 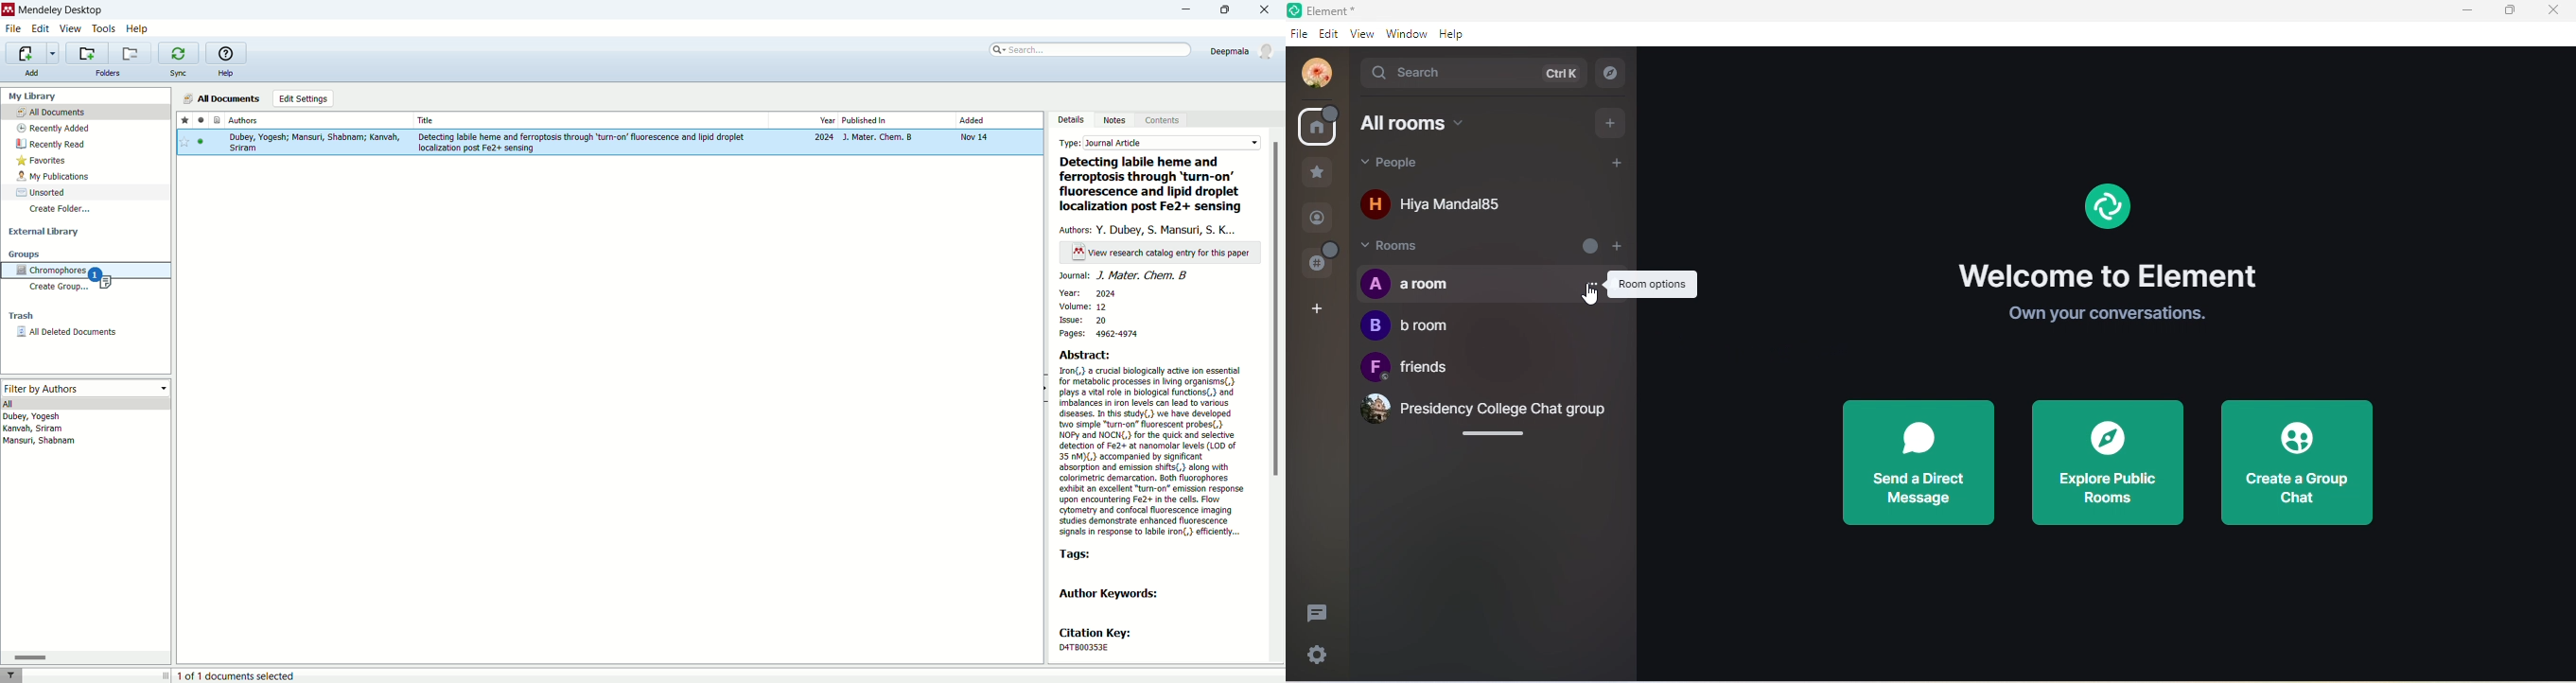 What do you see at coordinates (46, 232) in the screenshot?
I see `external library` at bounding box center [46, 232].